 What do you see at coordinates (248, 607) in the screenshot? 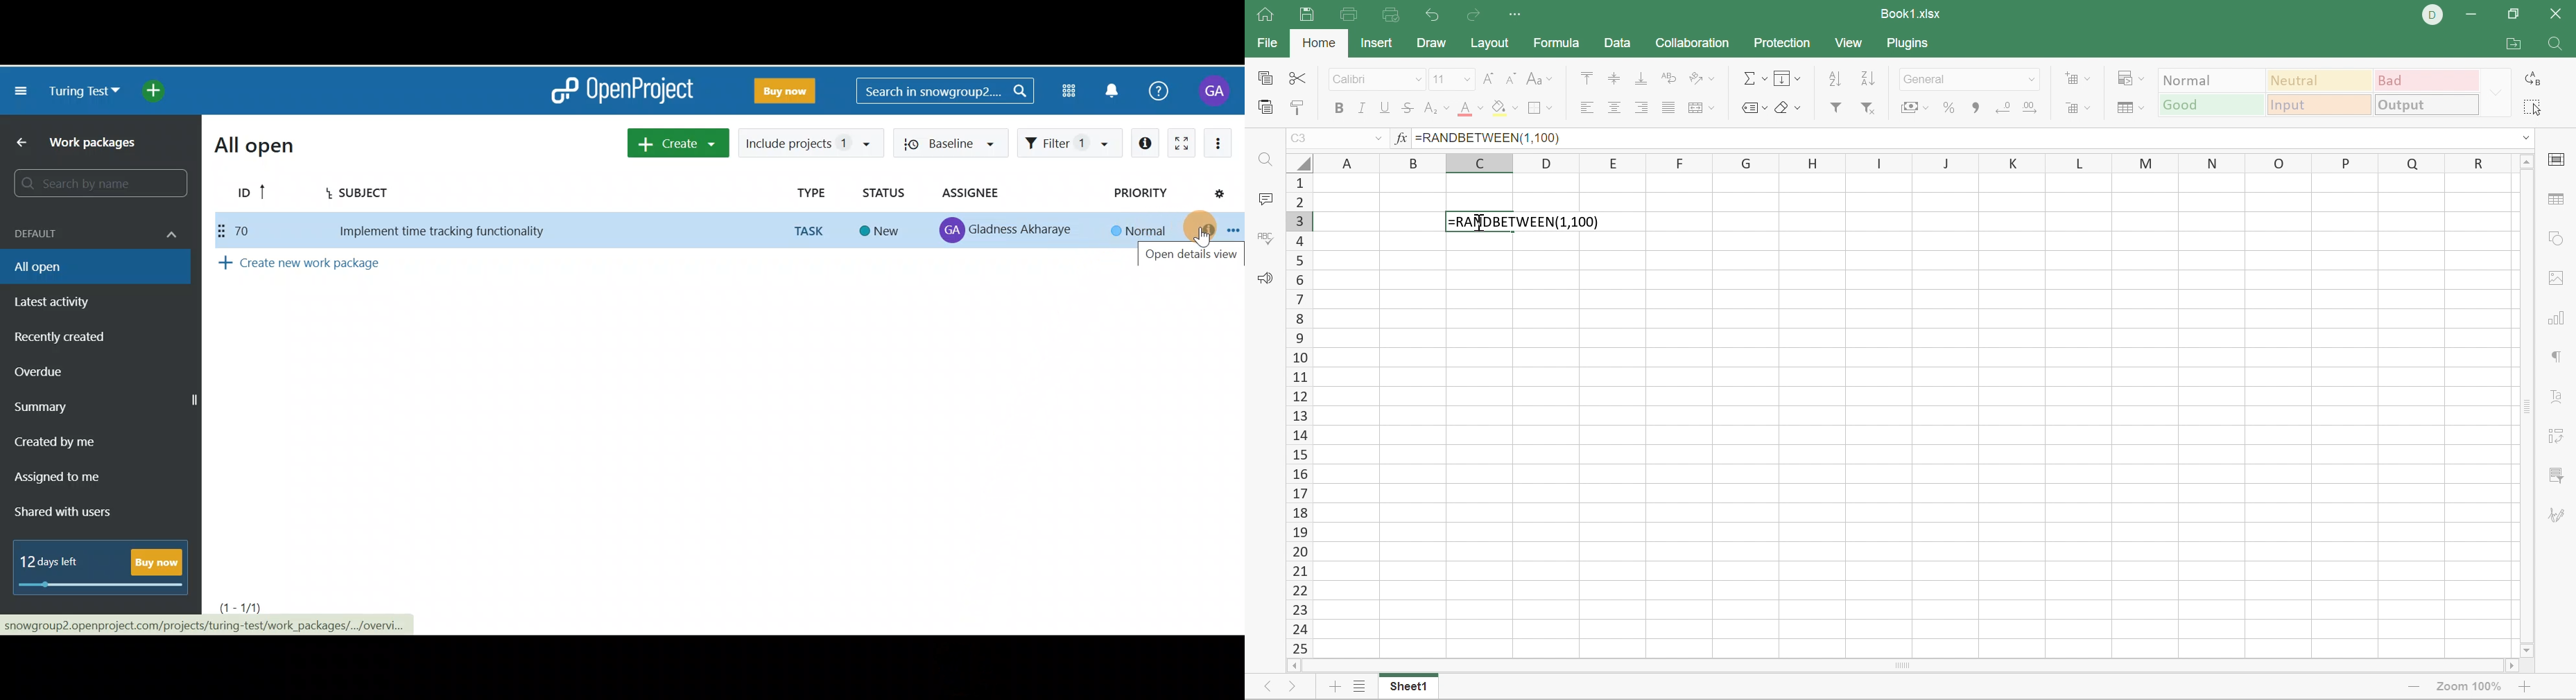
I see `(1-1)/1` at bounding box center [248, 607].